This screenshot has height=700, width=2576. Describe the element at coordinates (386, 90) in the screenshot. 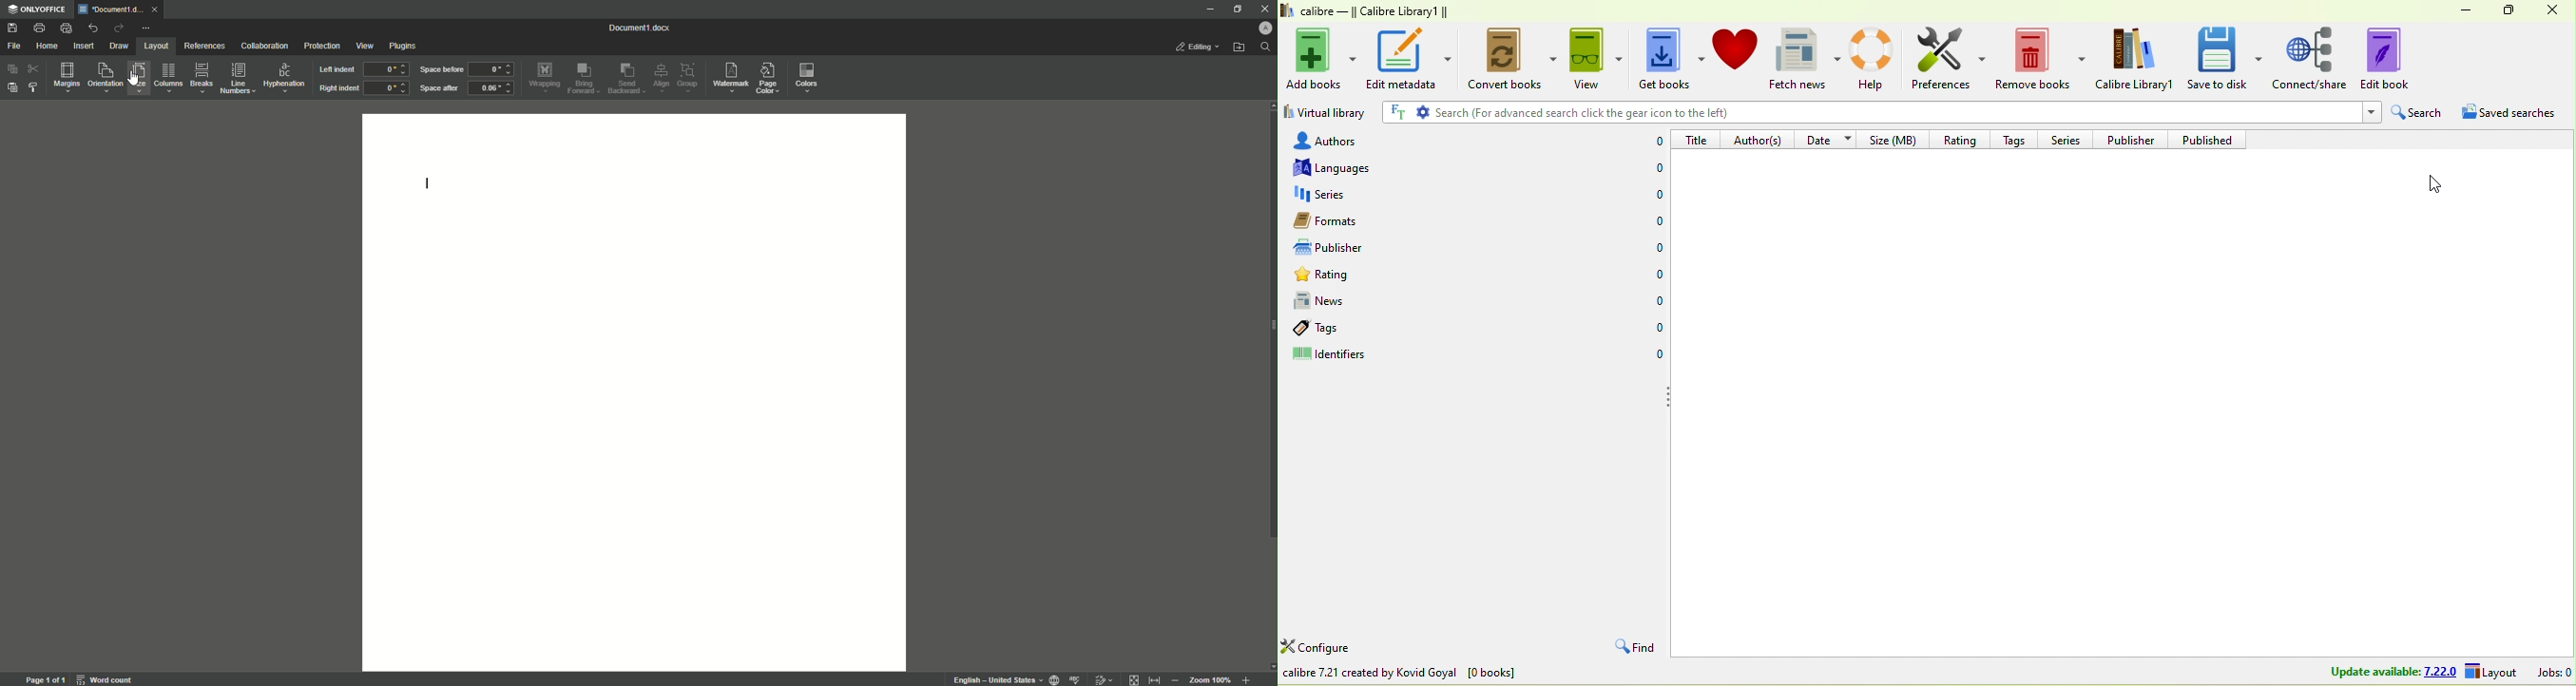

I see `0` at that location.